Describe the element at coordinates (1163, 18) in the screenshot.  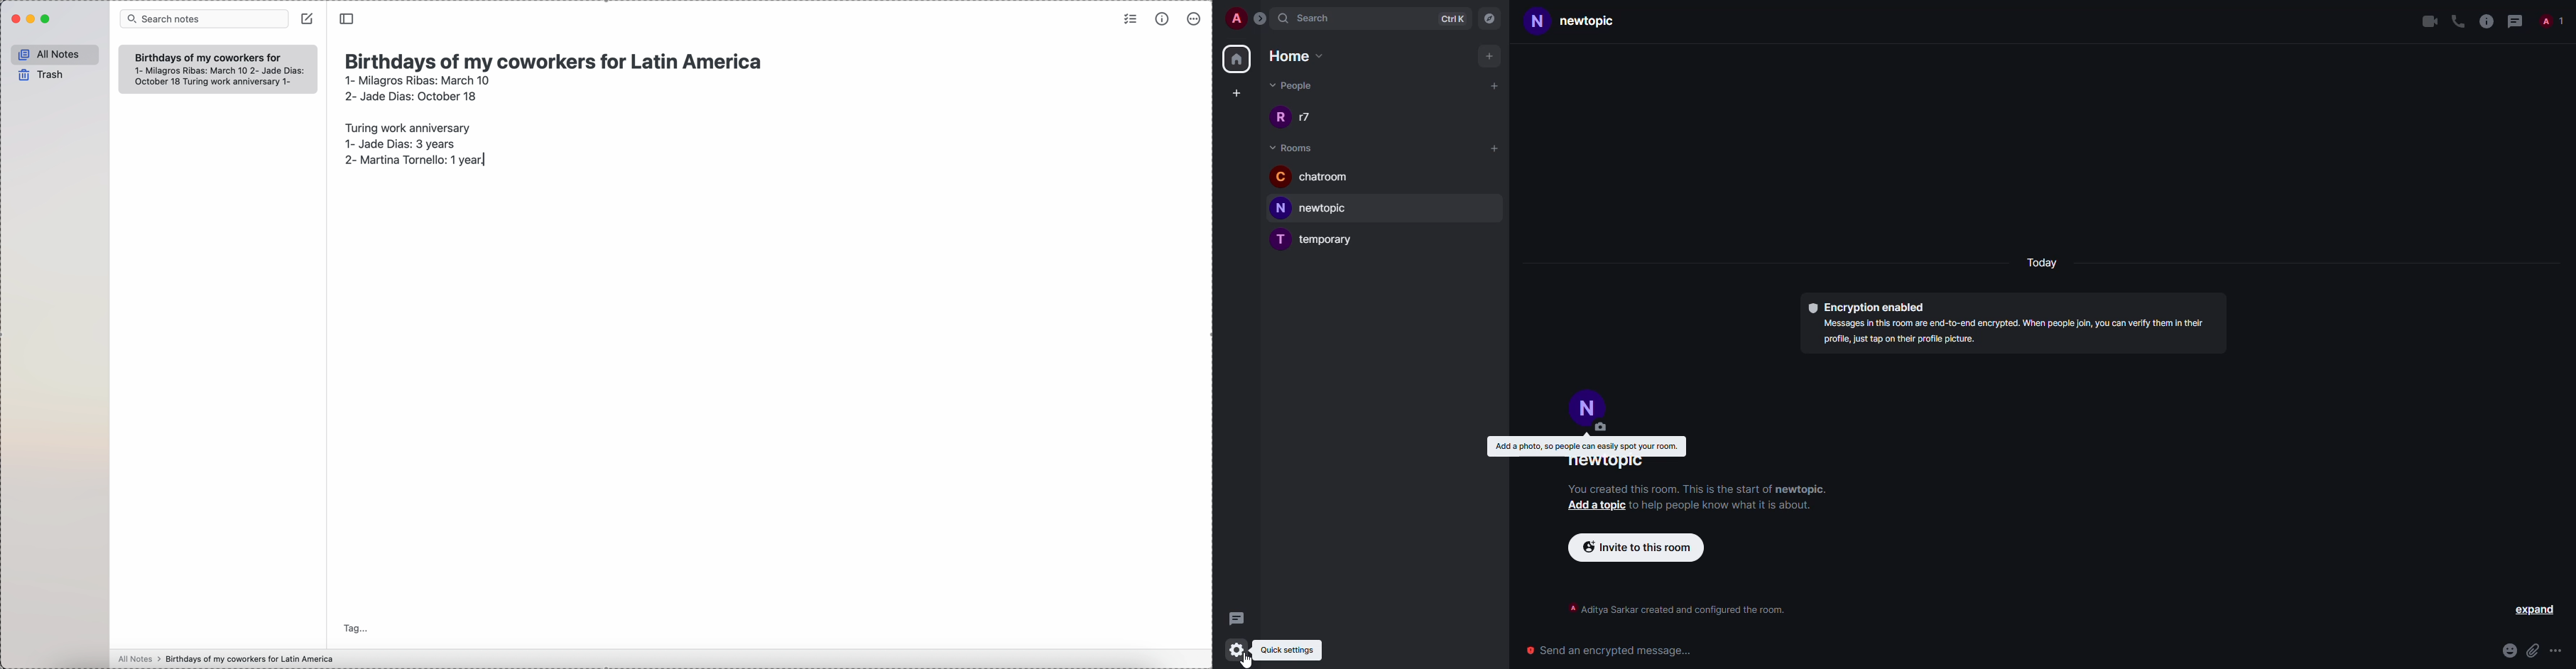
I see `metrics` at that location.